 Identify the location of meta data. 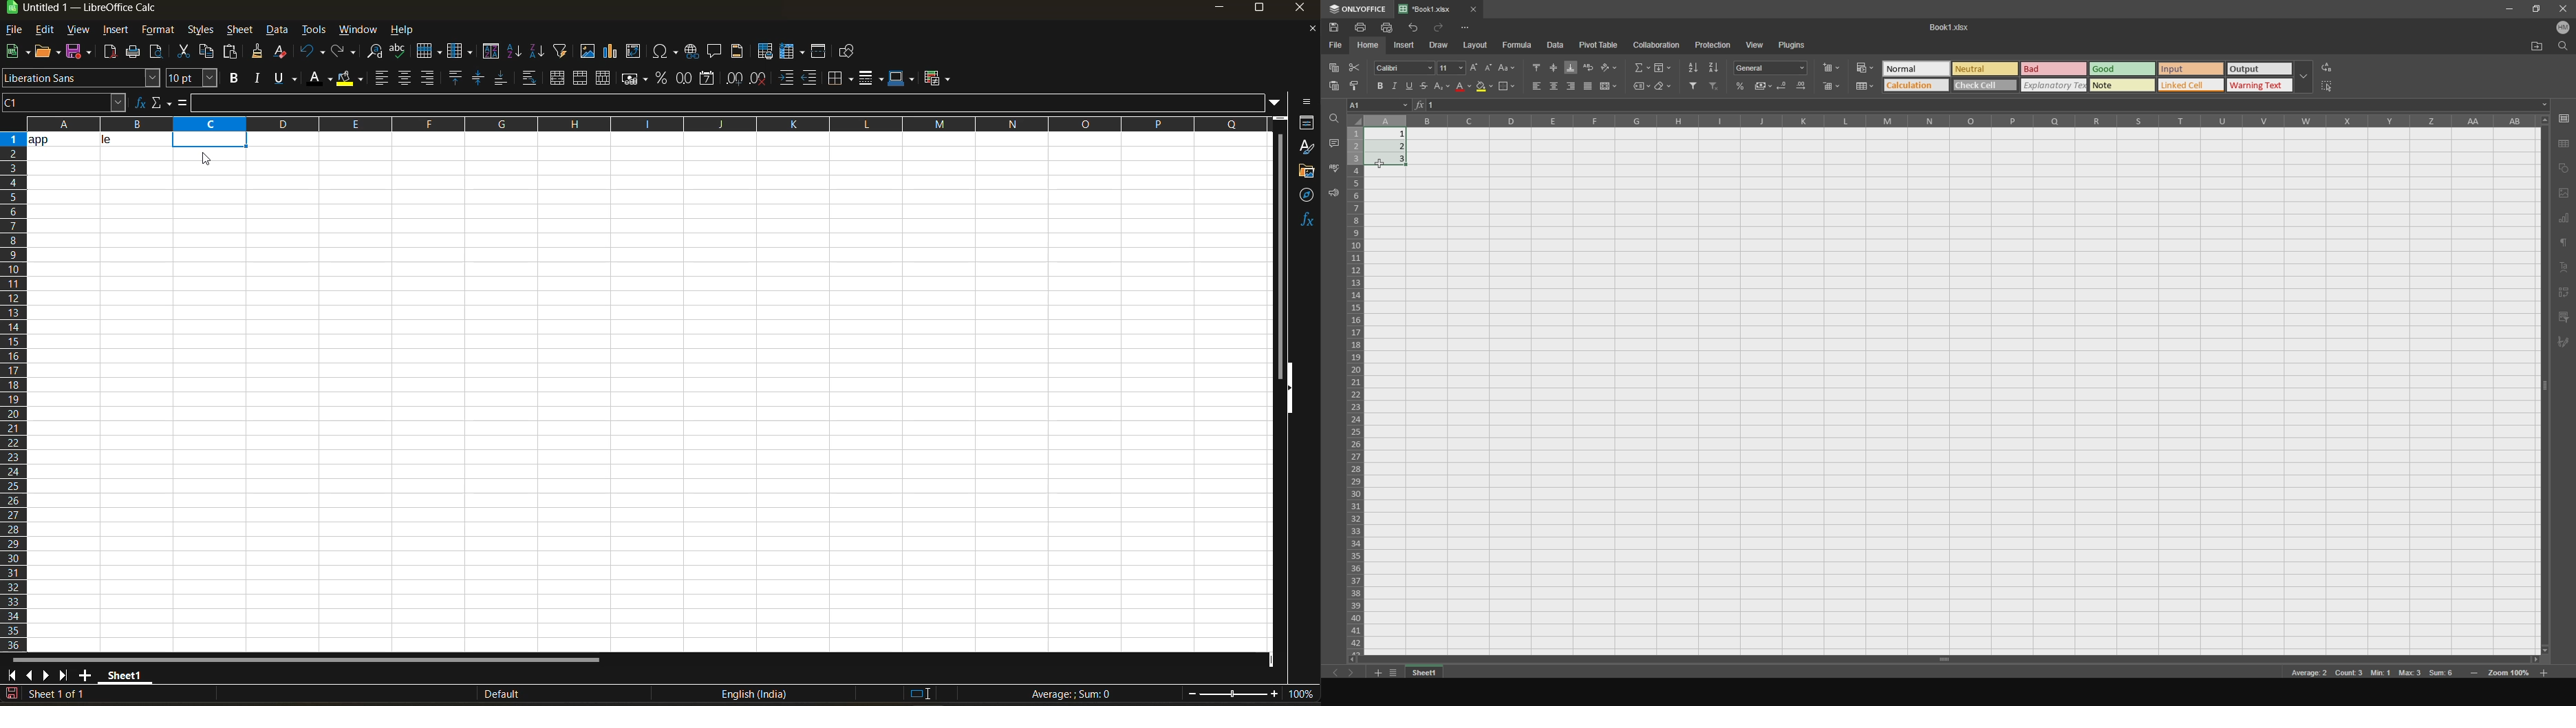
(2371, 674).